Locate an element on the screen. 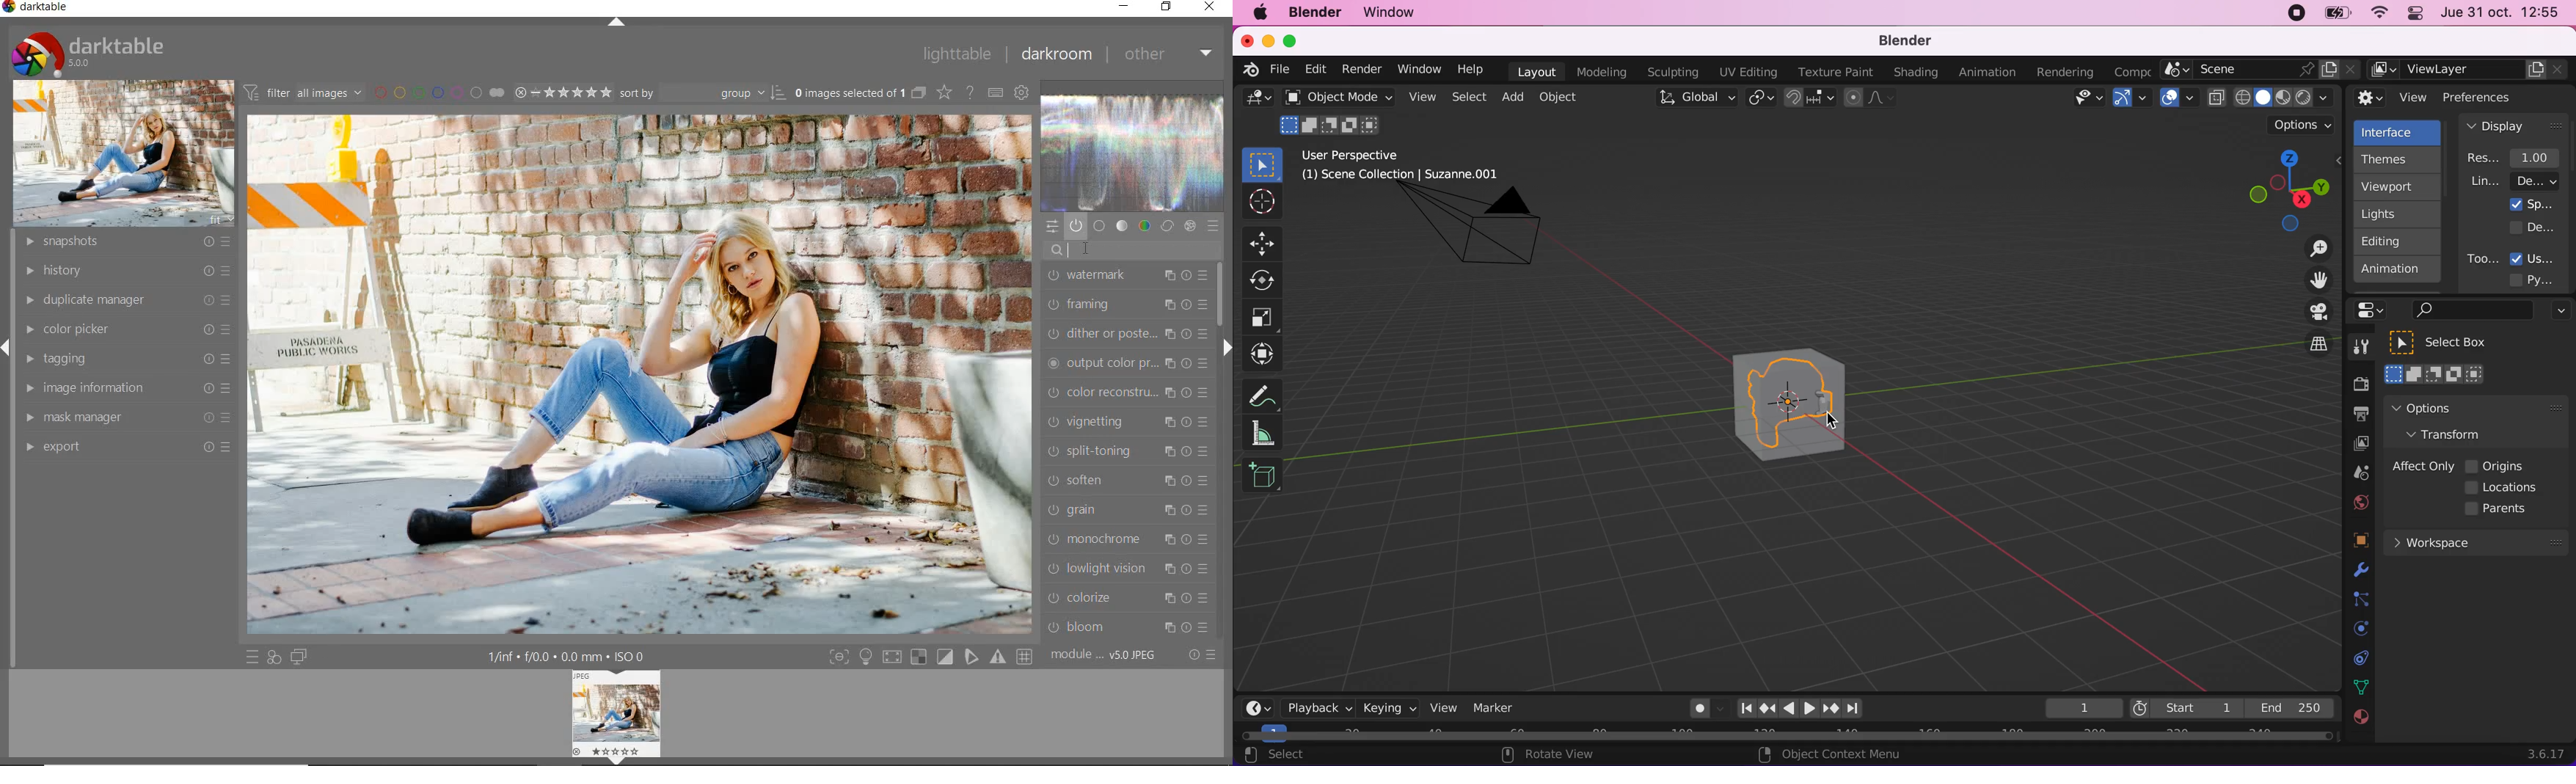  dither or paste is located at coordinates (1126, 336).